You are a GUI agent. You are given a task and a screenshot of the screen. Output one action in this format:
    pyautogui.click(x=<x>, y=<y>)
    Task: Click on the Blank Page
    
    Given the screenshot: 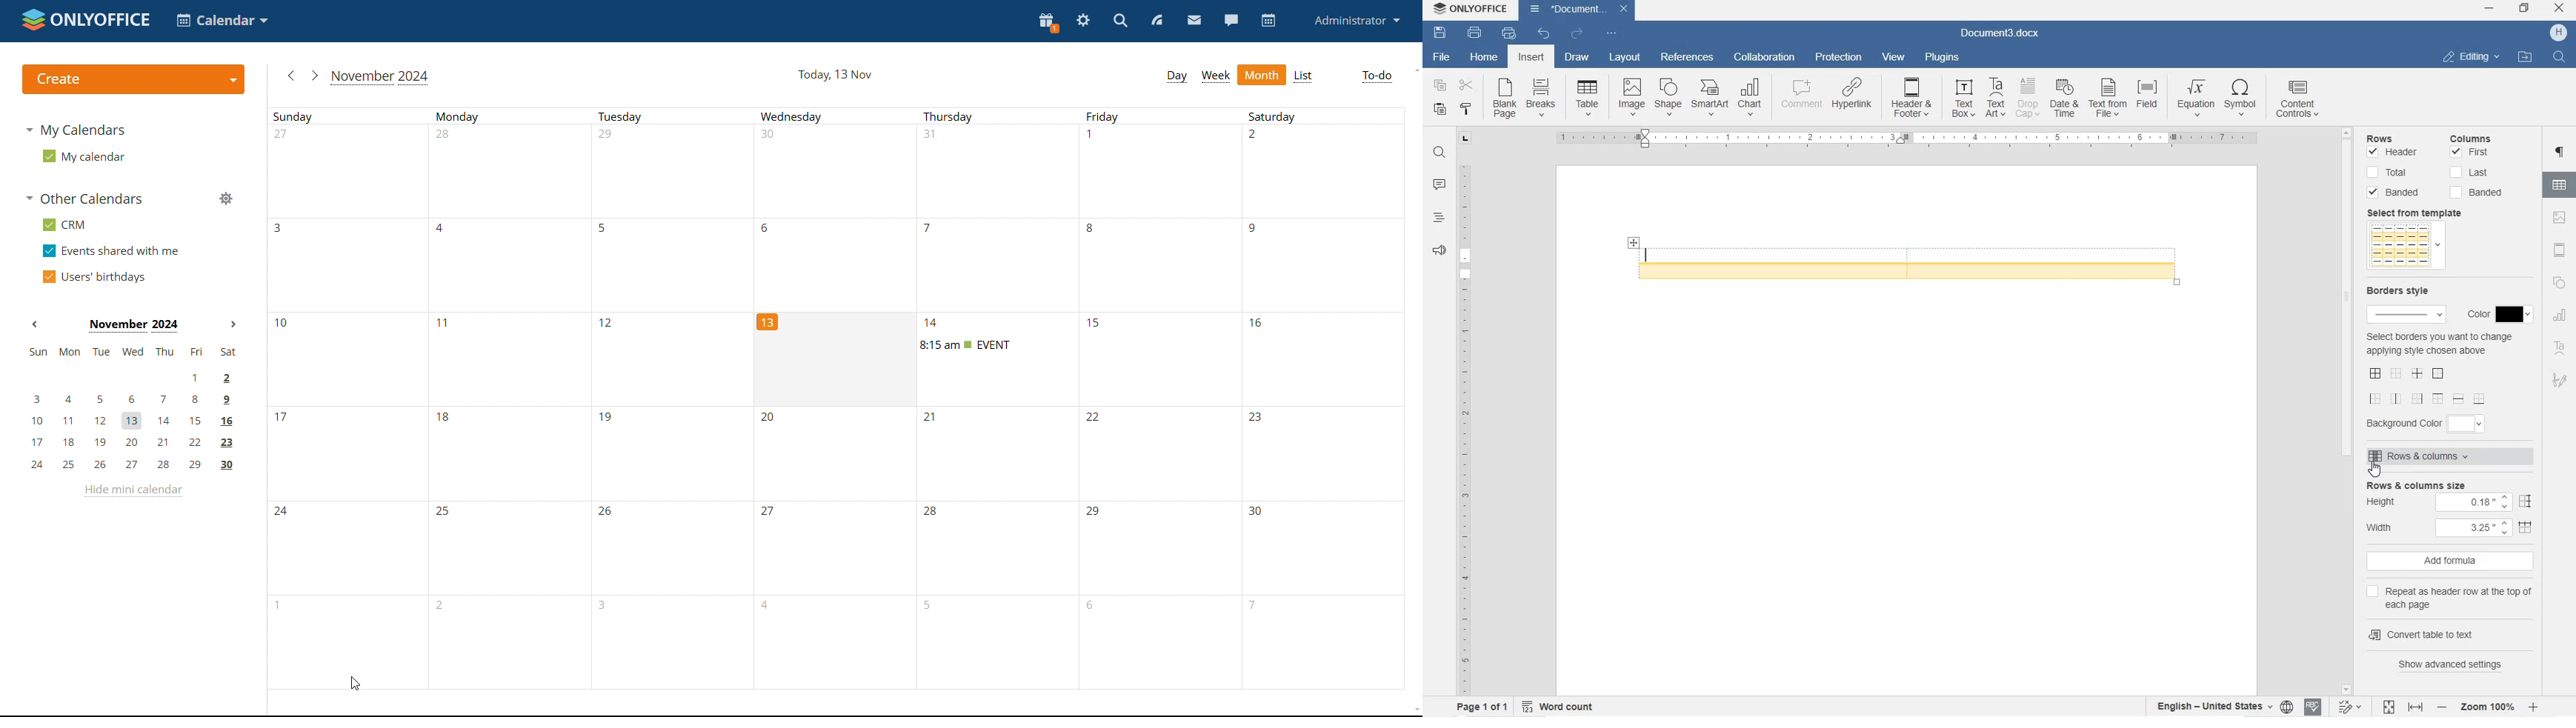 What is the action you would take?
    pyautogui.click(x=1505, y=99)
    